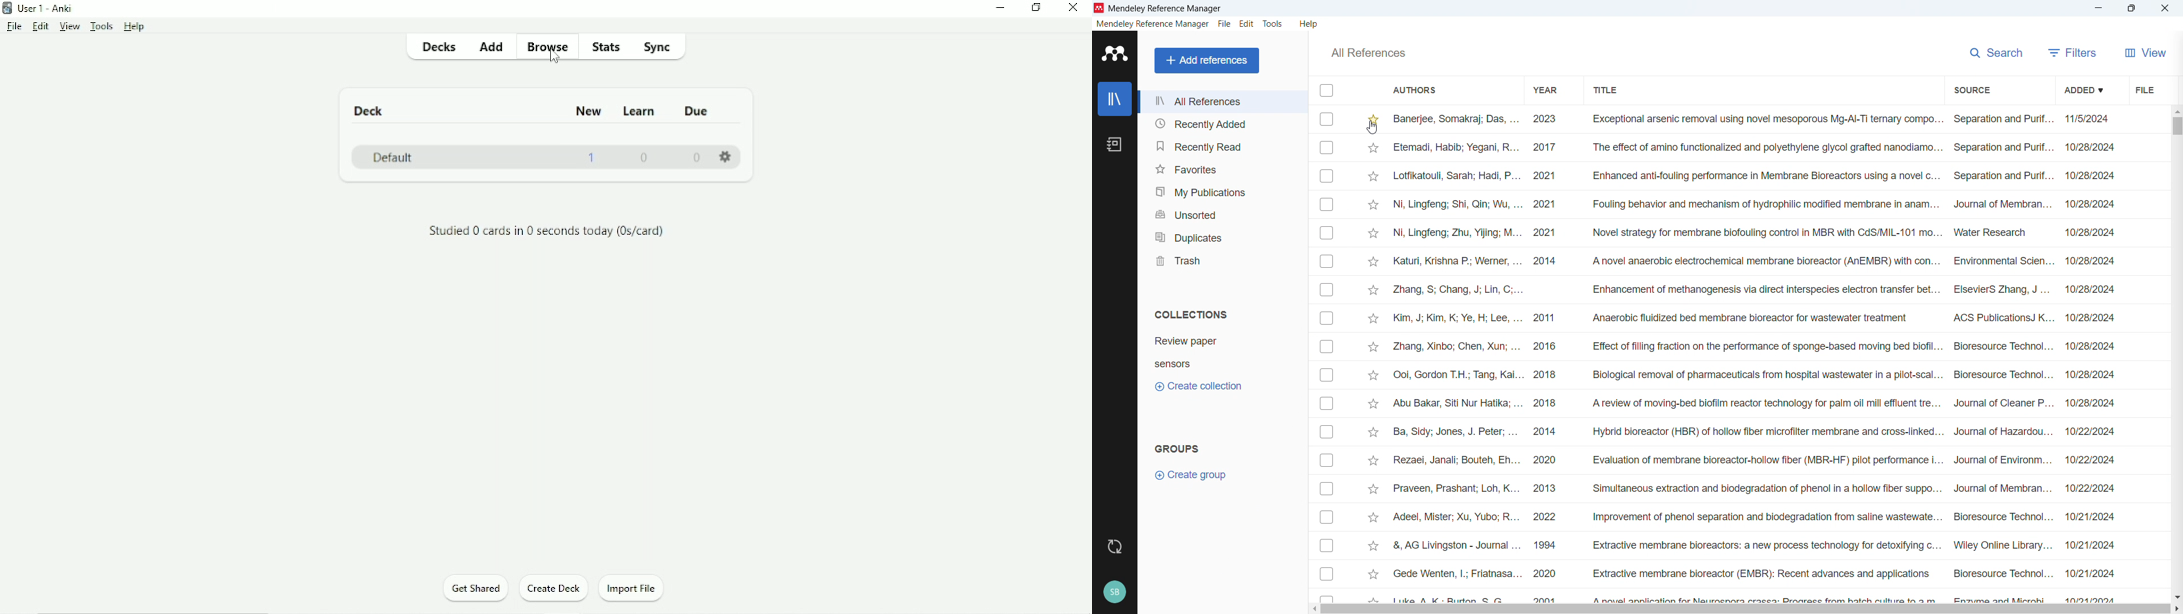 Image resolution: width=2184 pixels, height=616 pixels. Describe the element at coordinates (2177, 596) in the screenshot. I see `Scroll down ` at that location.